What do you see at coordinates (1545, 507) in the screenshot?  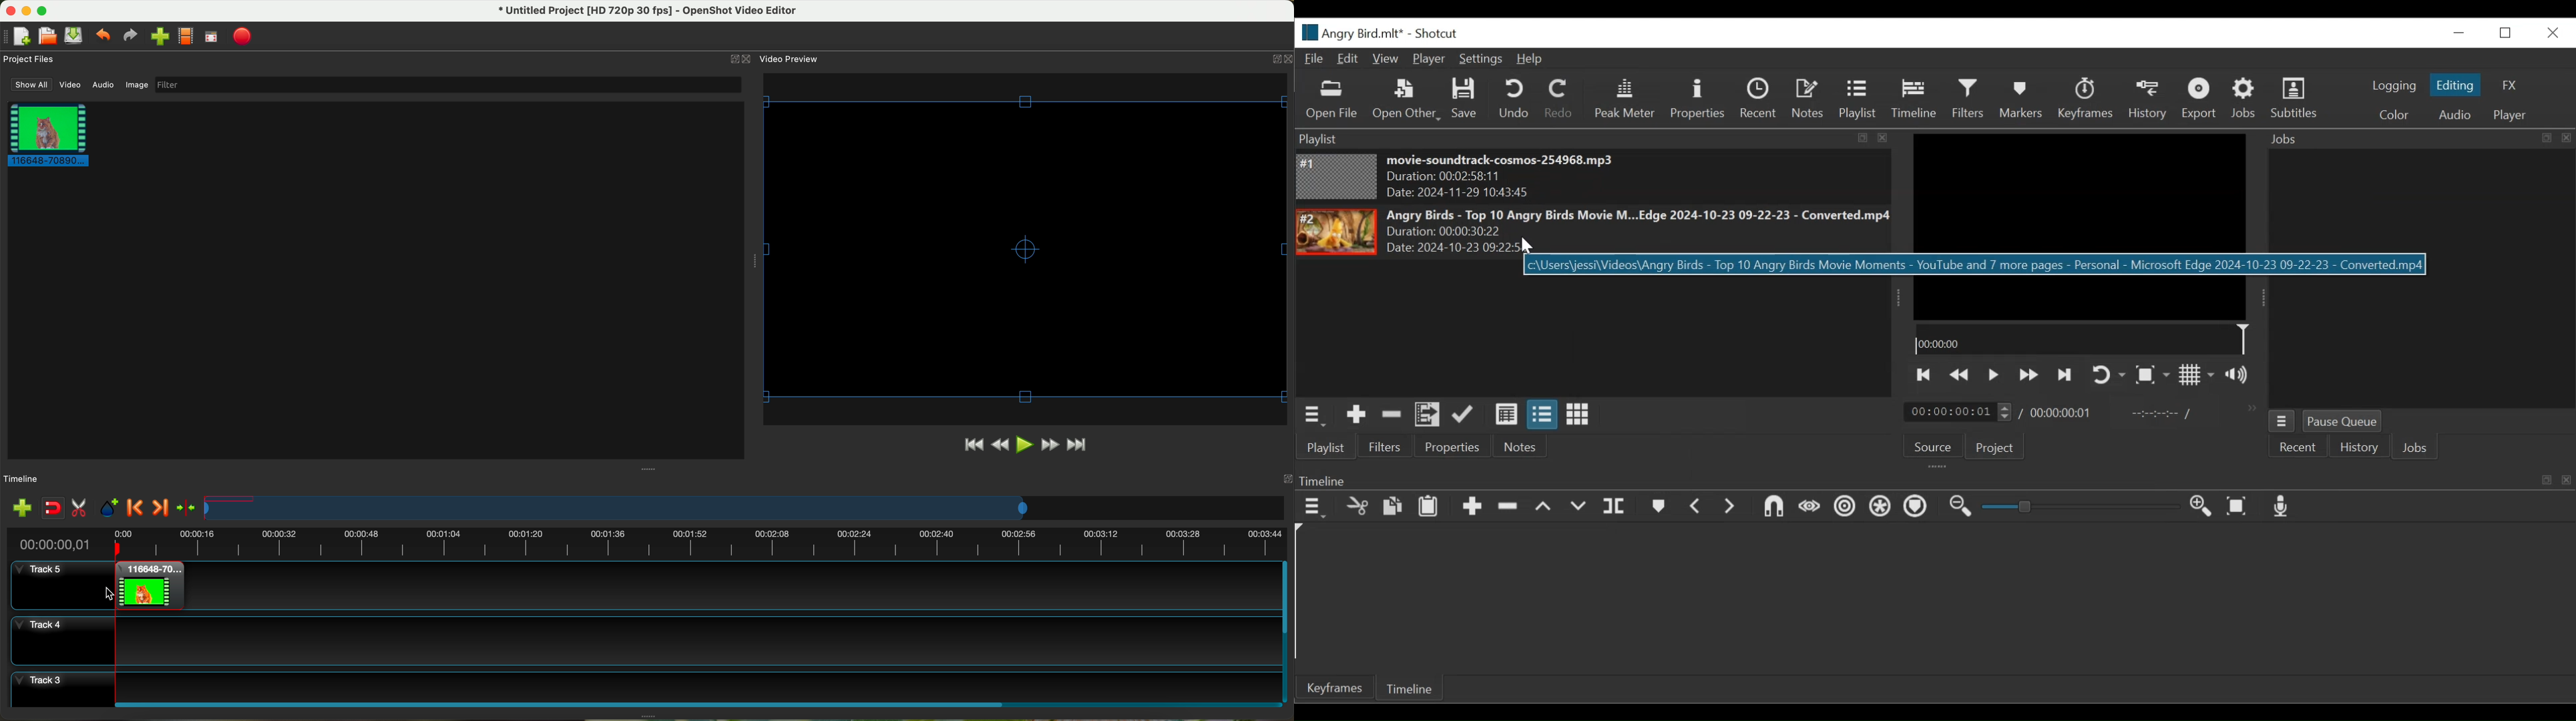 I see `Lift` at bounding box center [1545, 507].